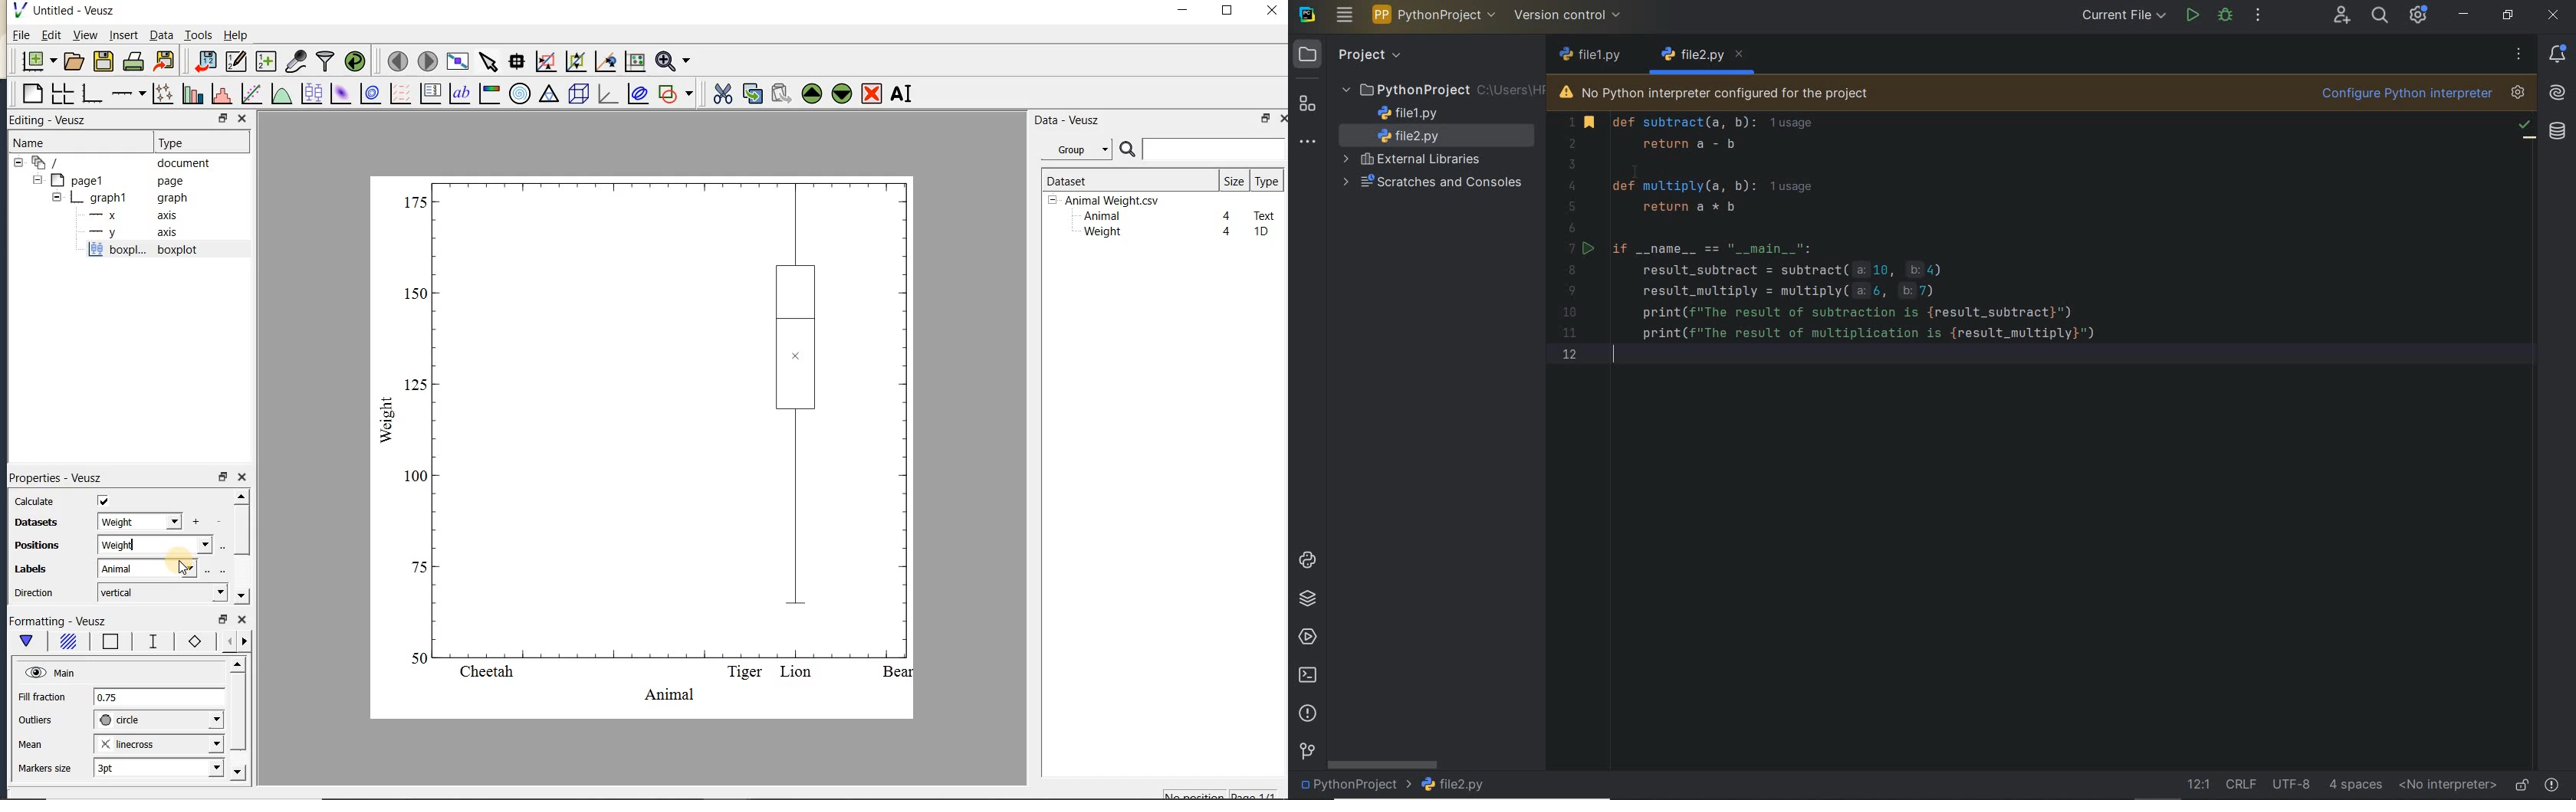 The image size is (2576, 812). I want to click on plot bar charts, so click(192, 93).